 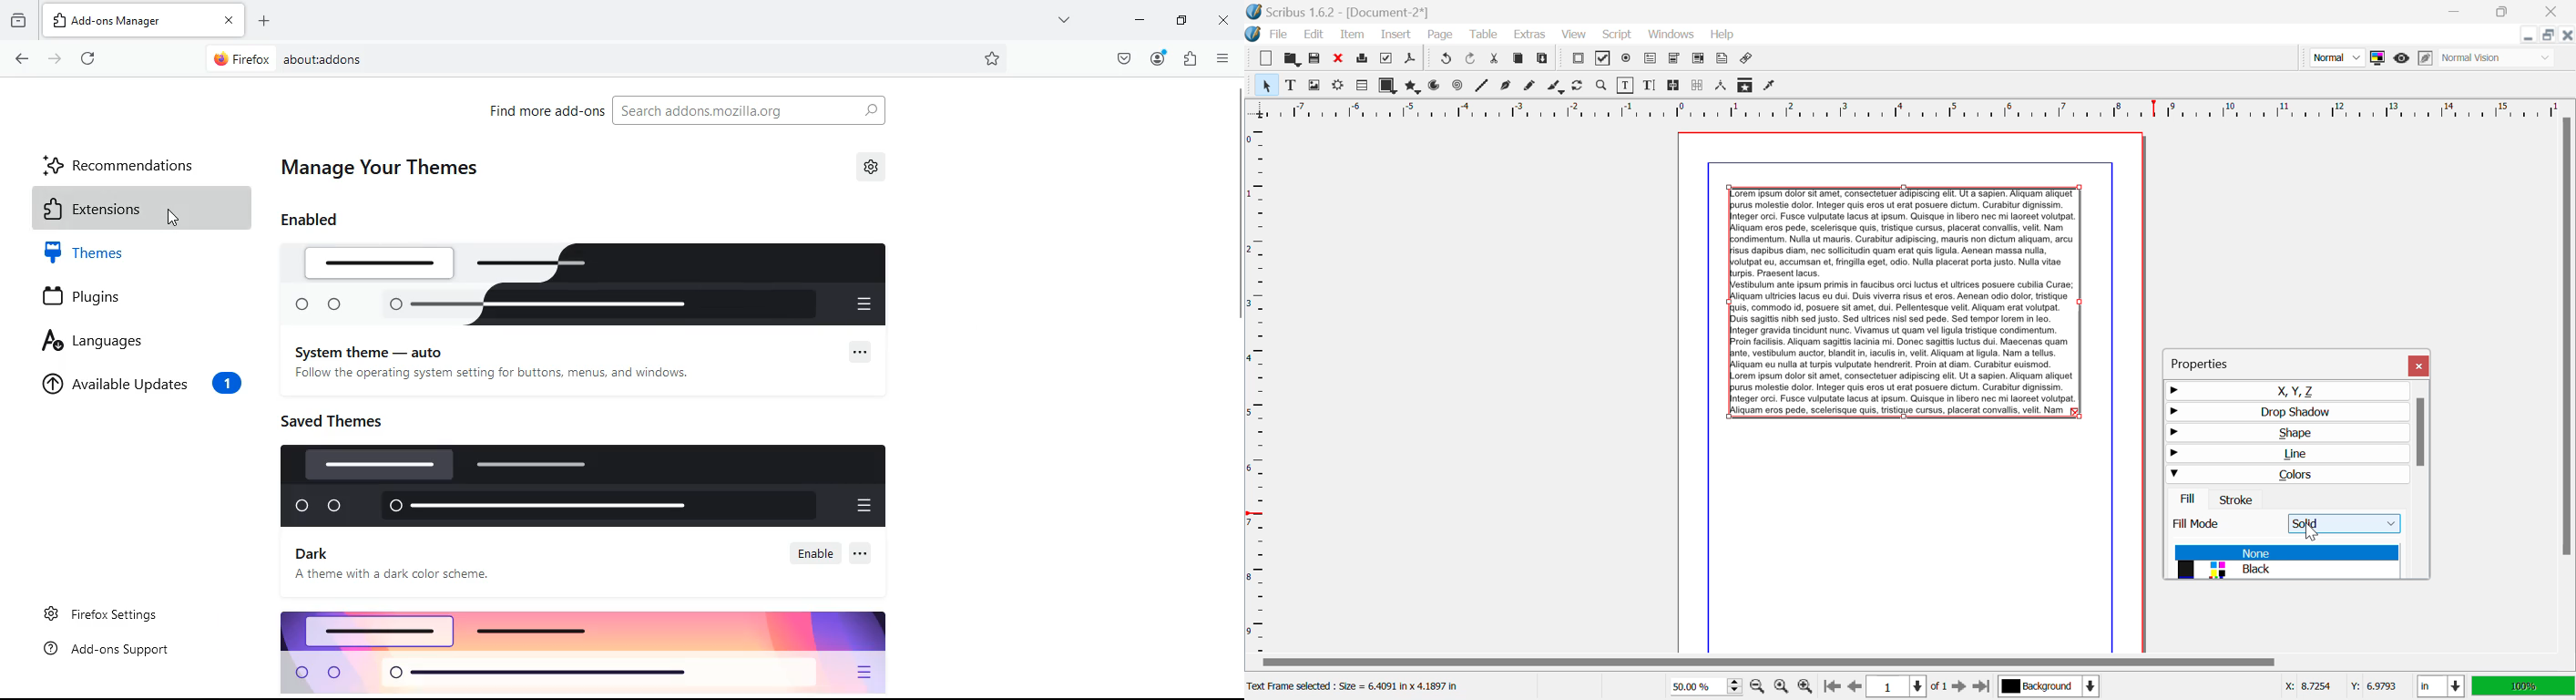 I want to click on extensions, so click(x=137, y=209).